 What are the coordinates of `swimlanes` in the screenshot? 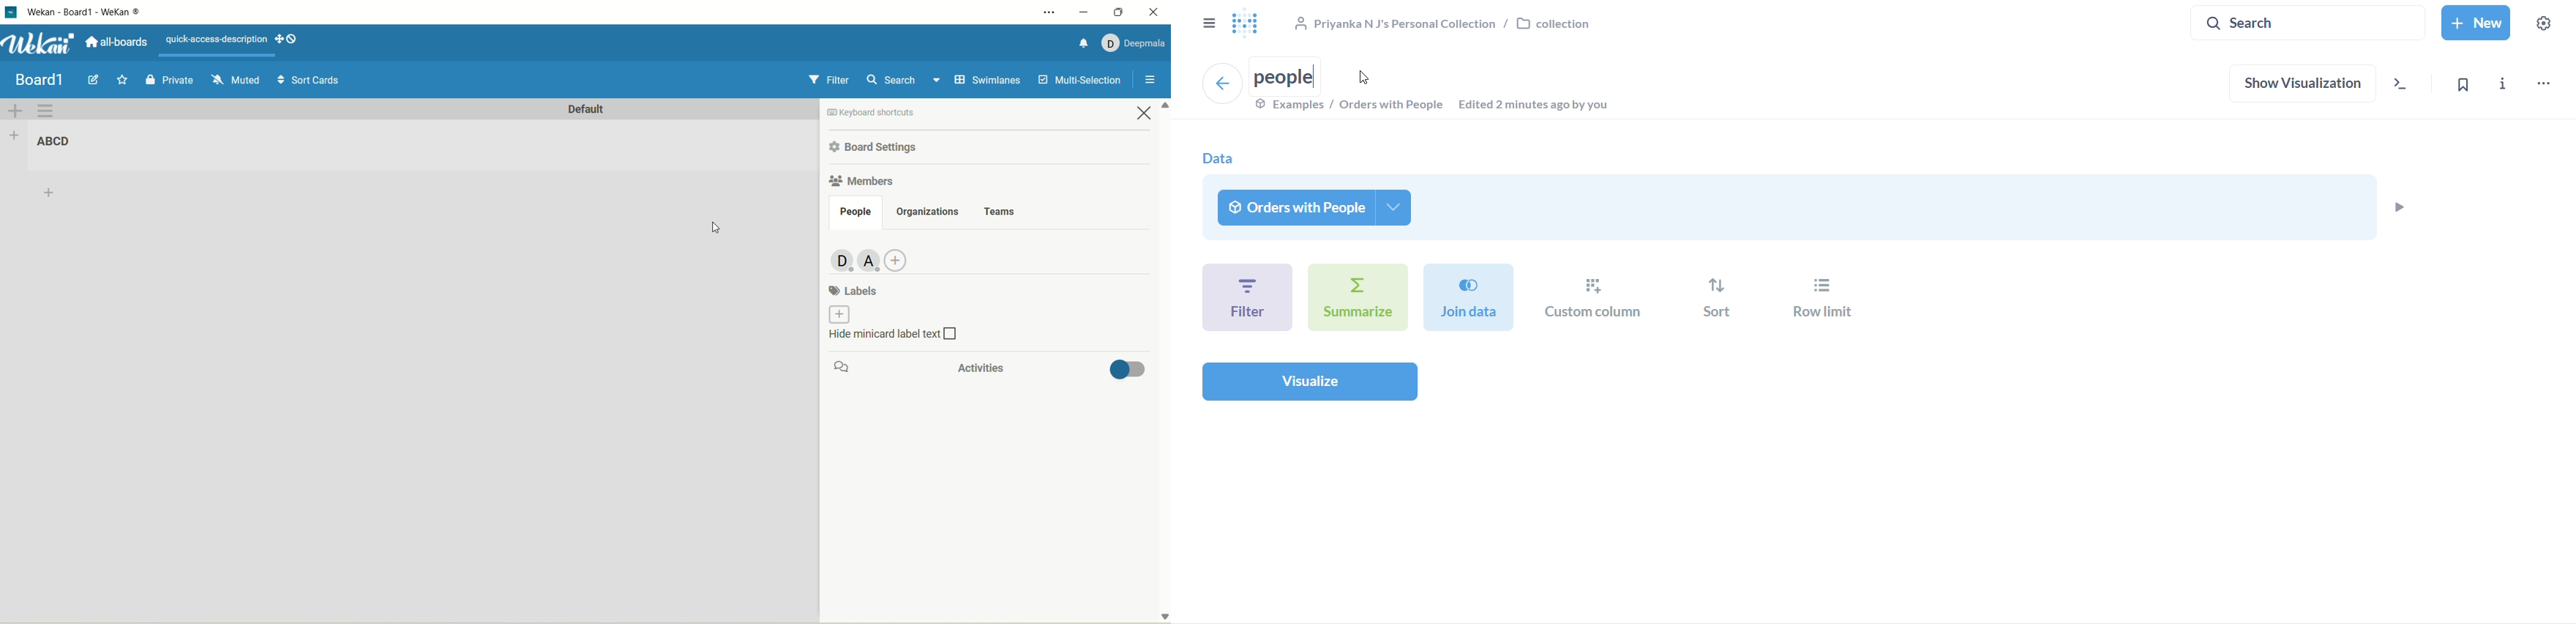 It's located at (985, 82).